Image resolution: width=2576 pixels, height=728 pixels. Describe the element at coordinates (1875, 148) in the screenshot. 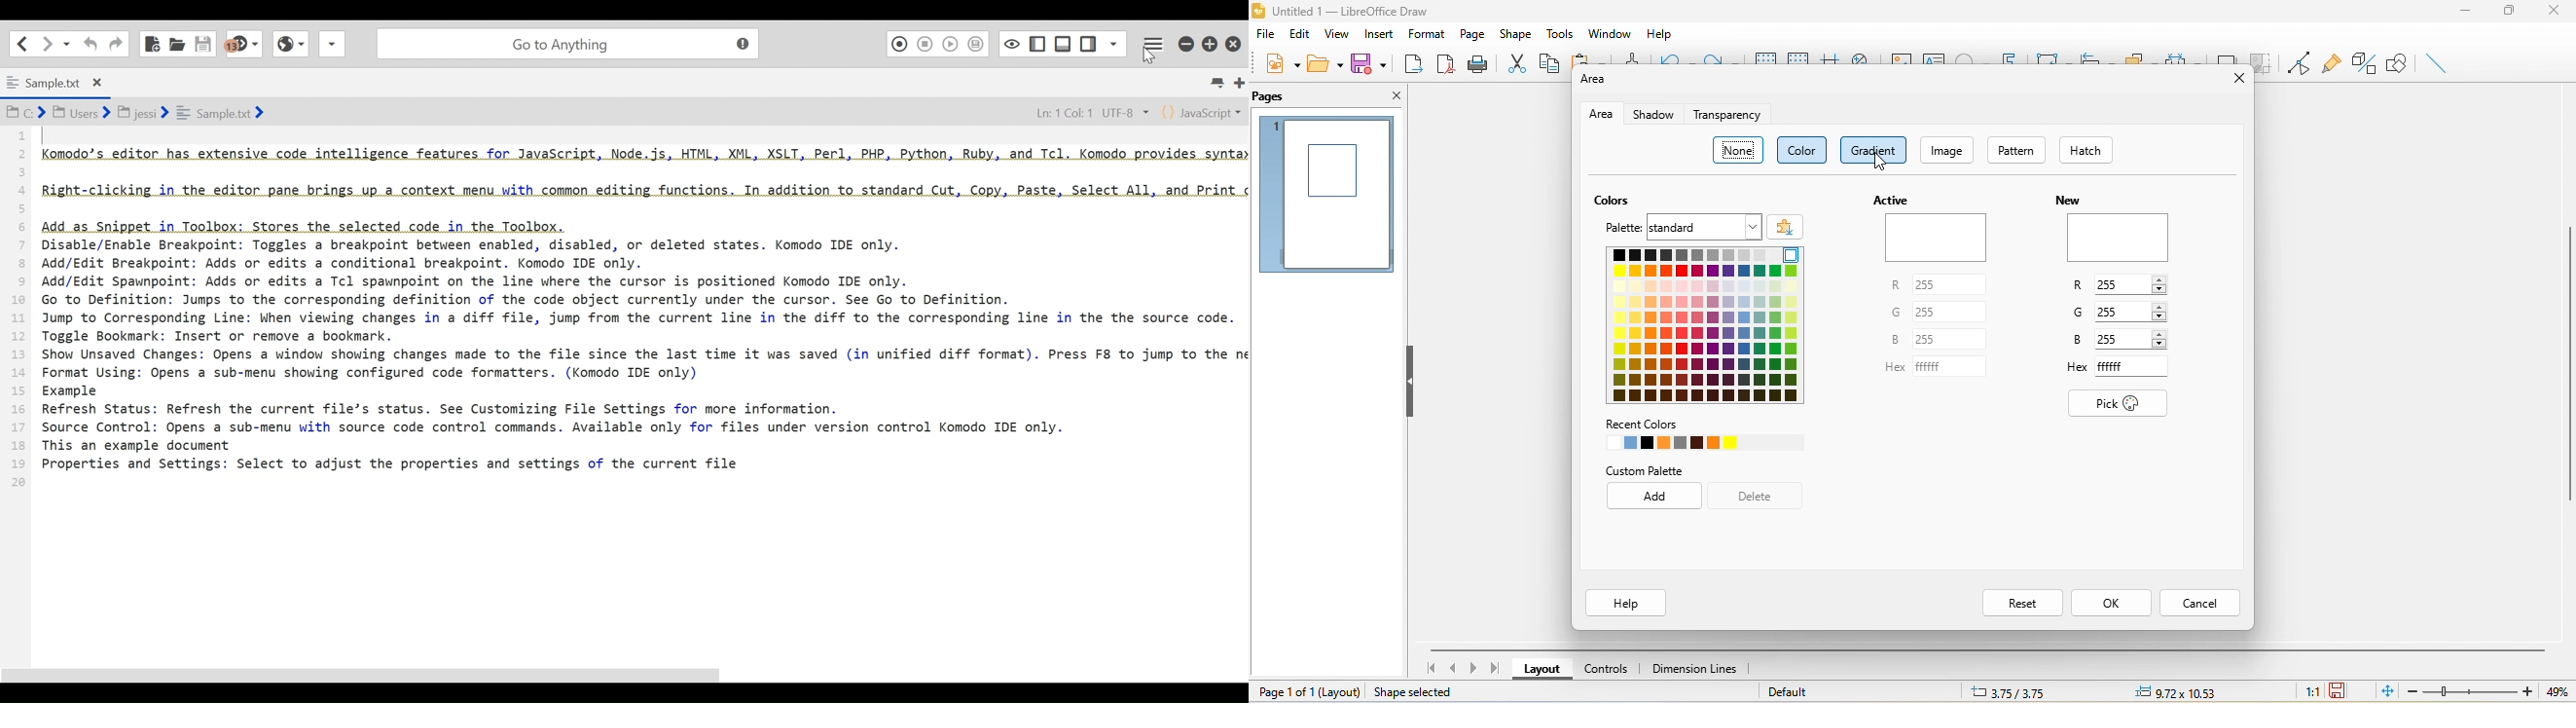

I see `gradient` at that location.